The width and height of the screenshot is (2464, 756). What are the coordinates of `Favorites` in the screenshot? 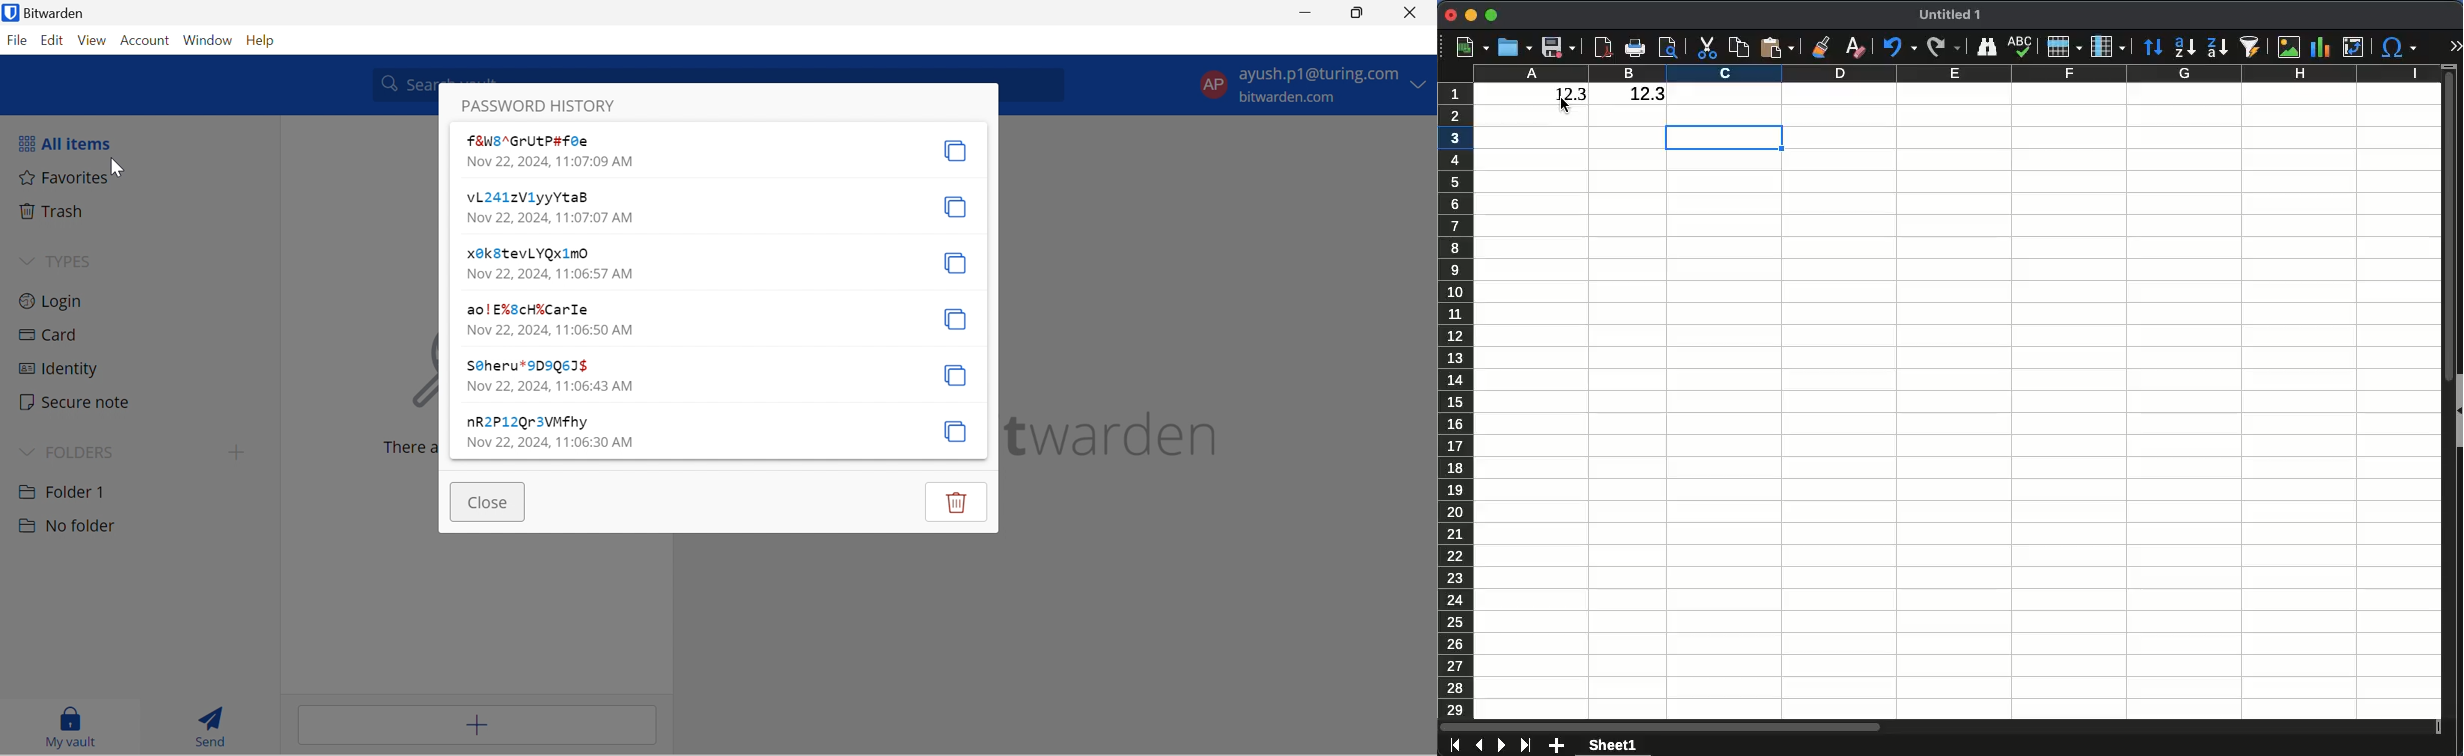 It's located at (65, 179).